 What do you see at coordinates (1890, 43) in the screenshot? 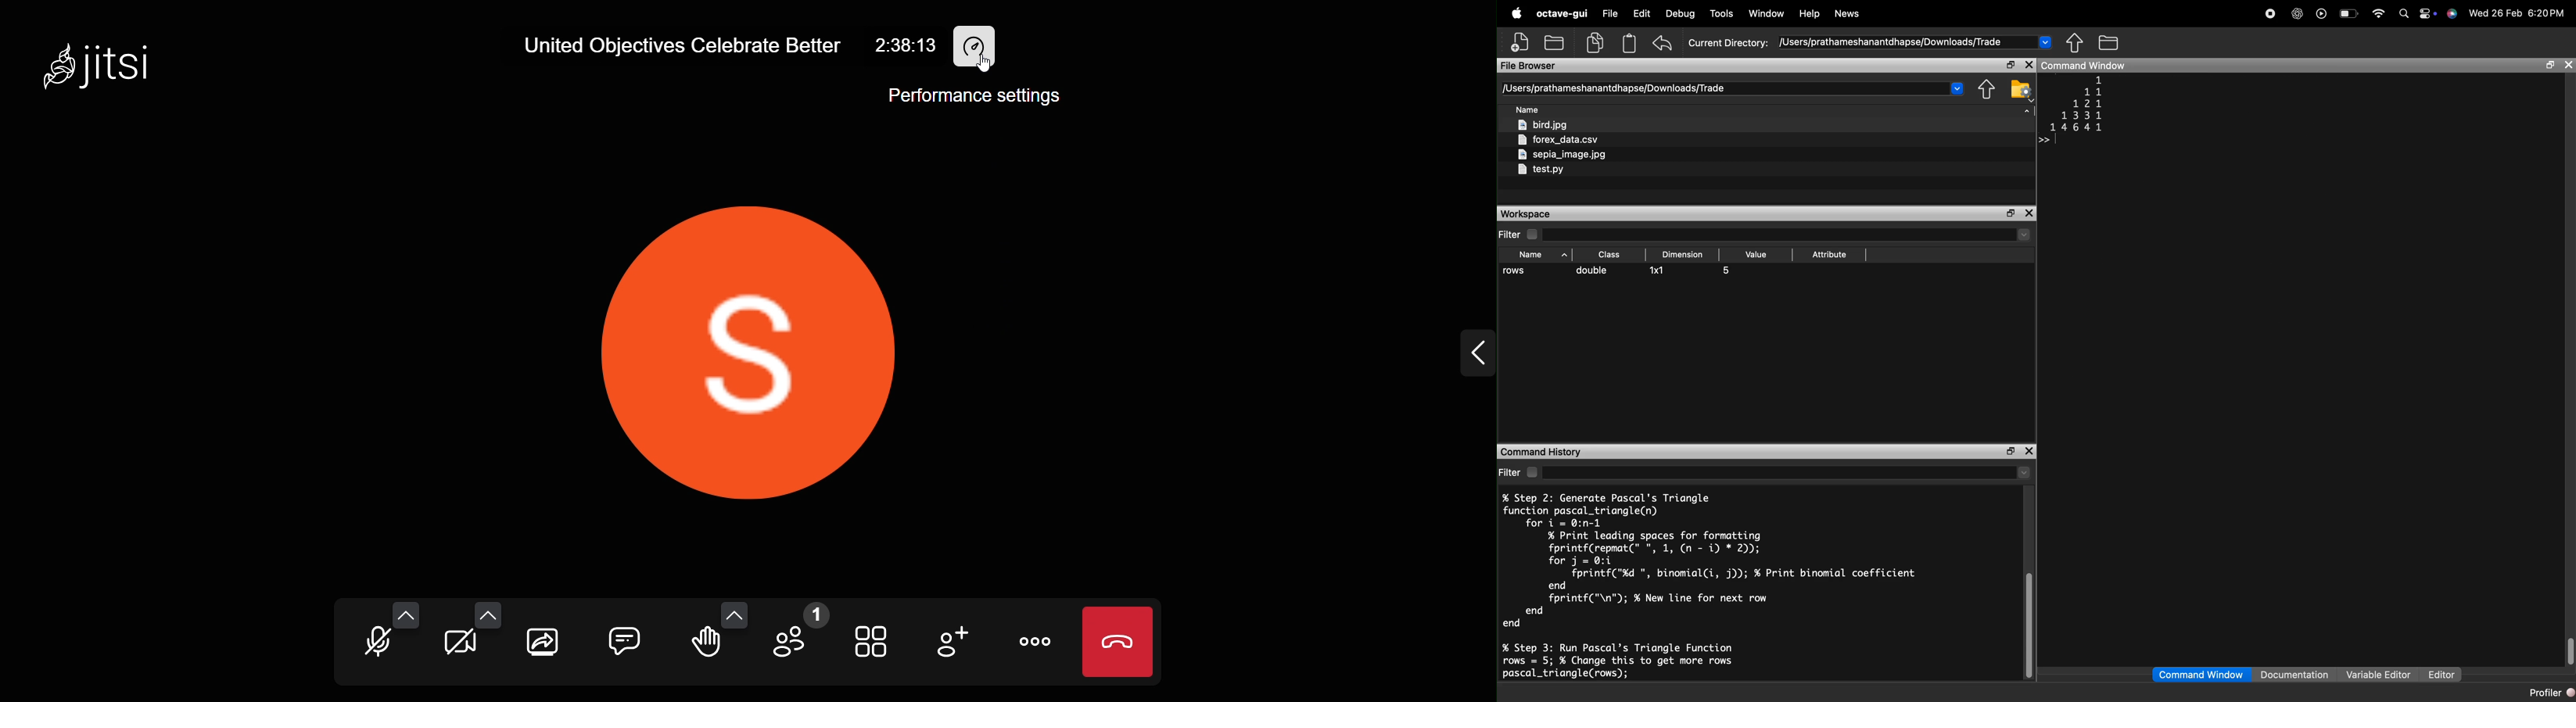
I see `/Users/prathameshanantdhapse/Downloads/Trade` at bounding box center [1890, 43].